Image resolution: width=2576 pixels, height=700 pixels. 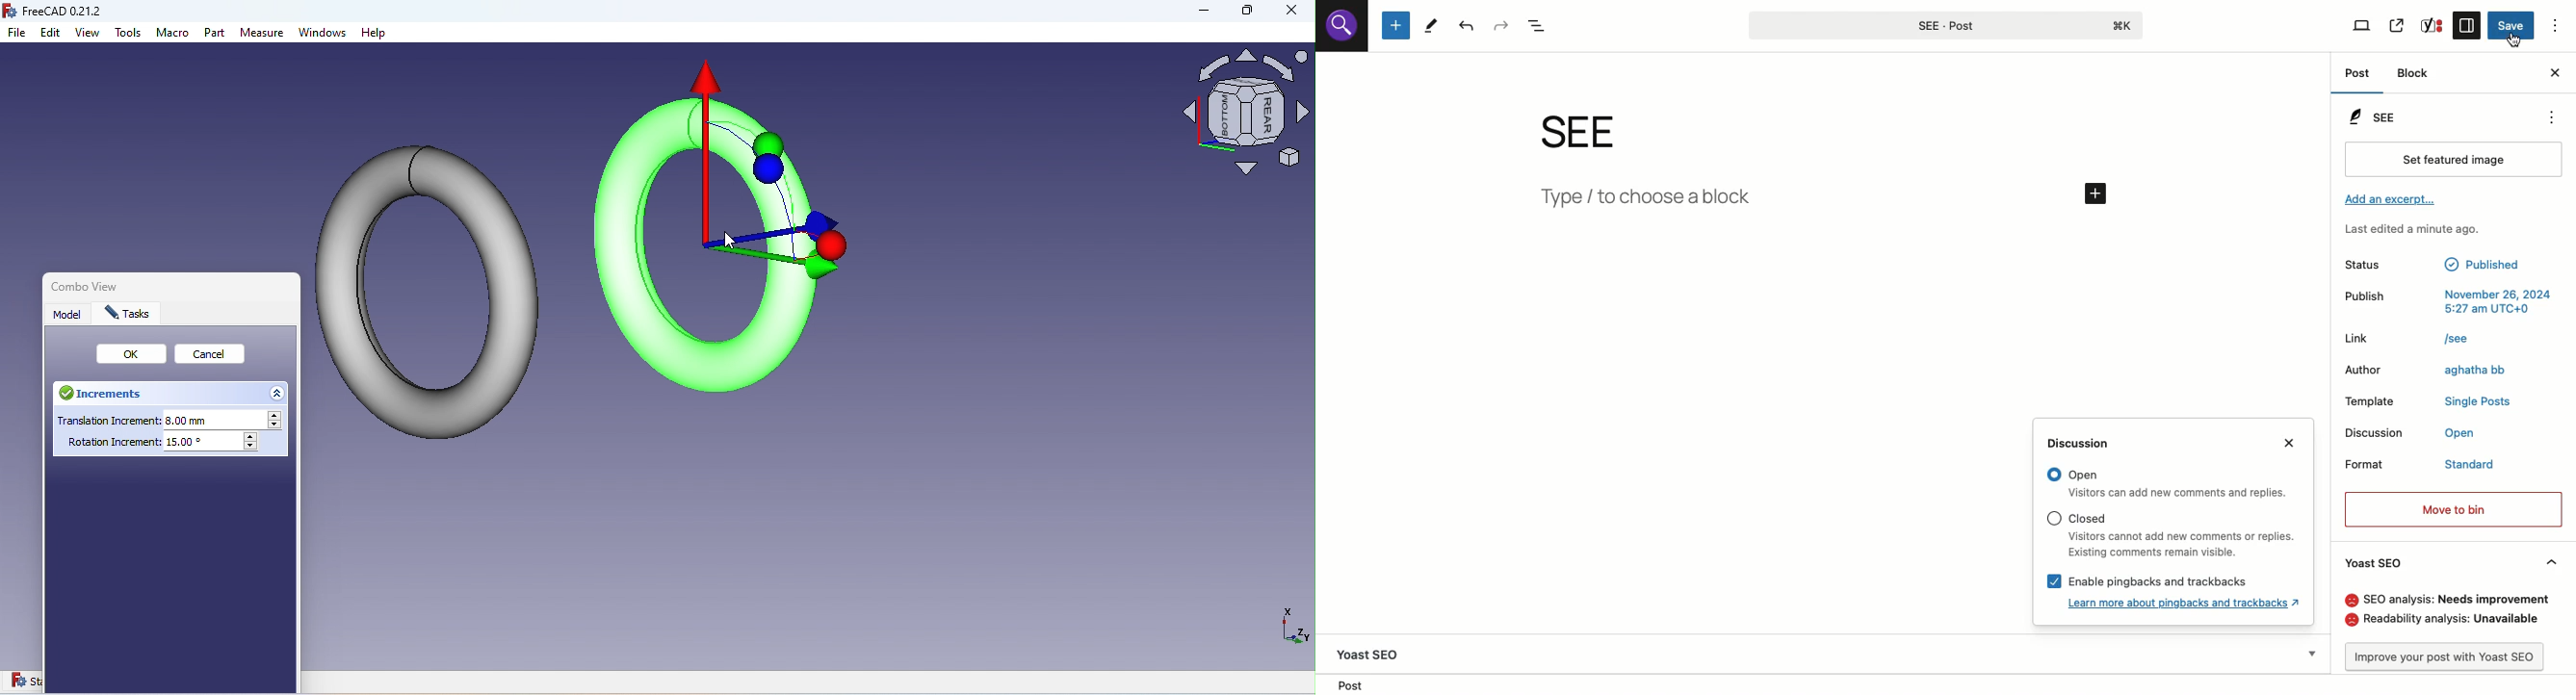 What do you see at coordinates (1341, 31) in the screenshot?
I see `logo` at bounding box center [1341, 31].